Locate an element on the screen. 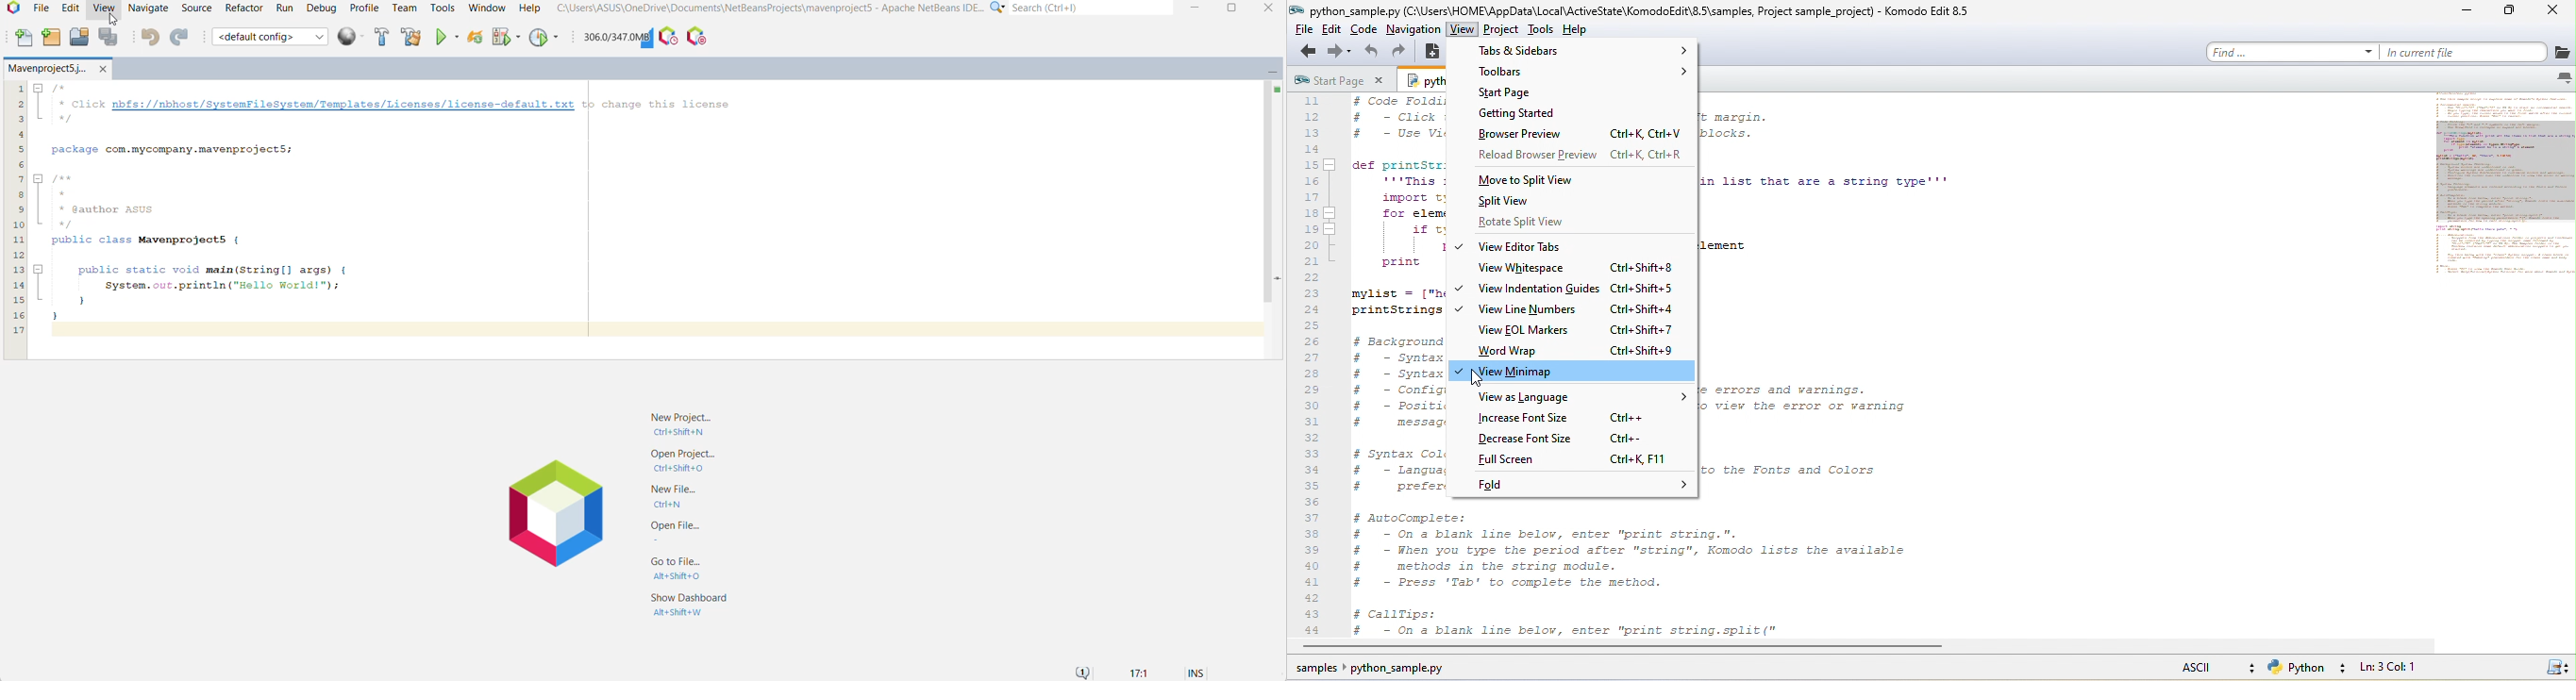 The image size is (2576, 700). split view is located at coordinates (1510, 197).